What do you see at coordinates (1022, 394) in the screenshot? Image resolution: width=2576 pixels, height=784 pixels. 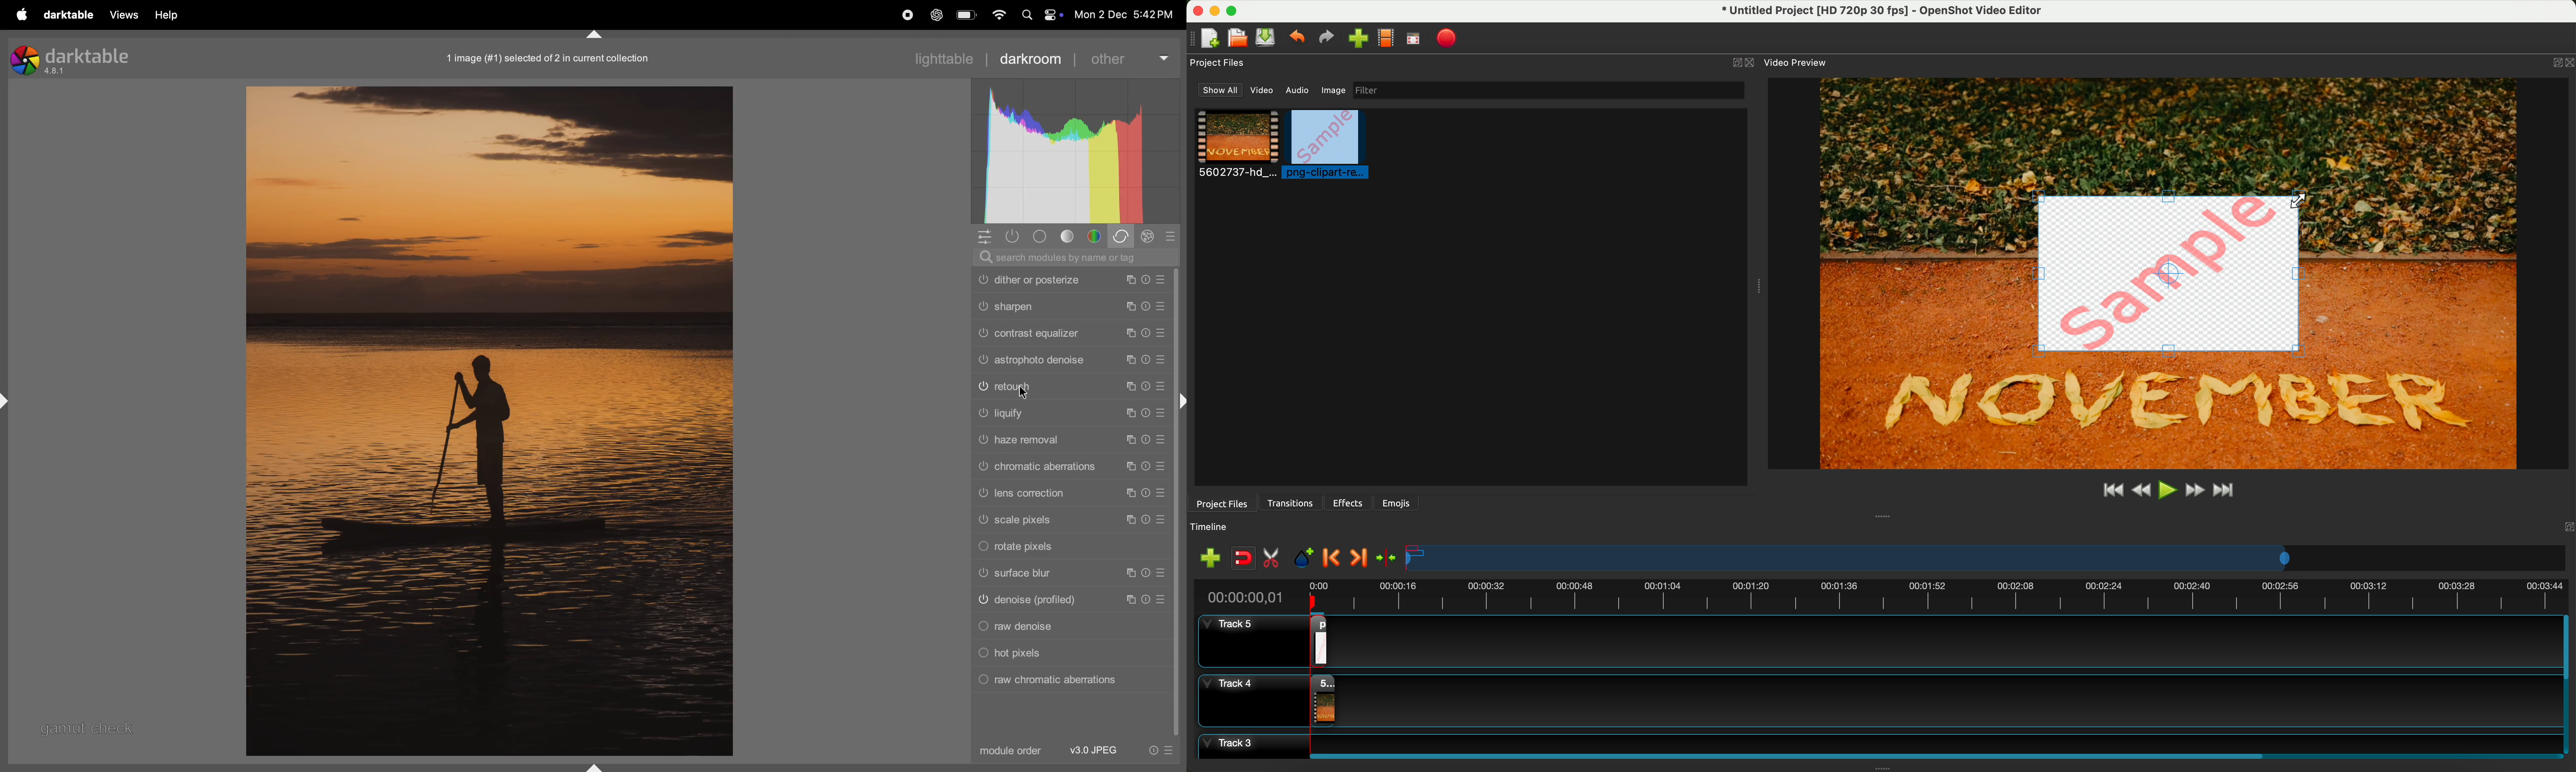 I see `Cursor` at bounding box center [1022, 394].